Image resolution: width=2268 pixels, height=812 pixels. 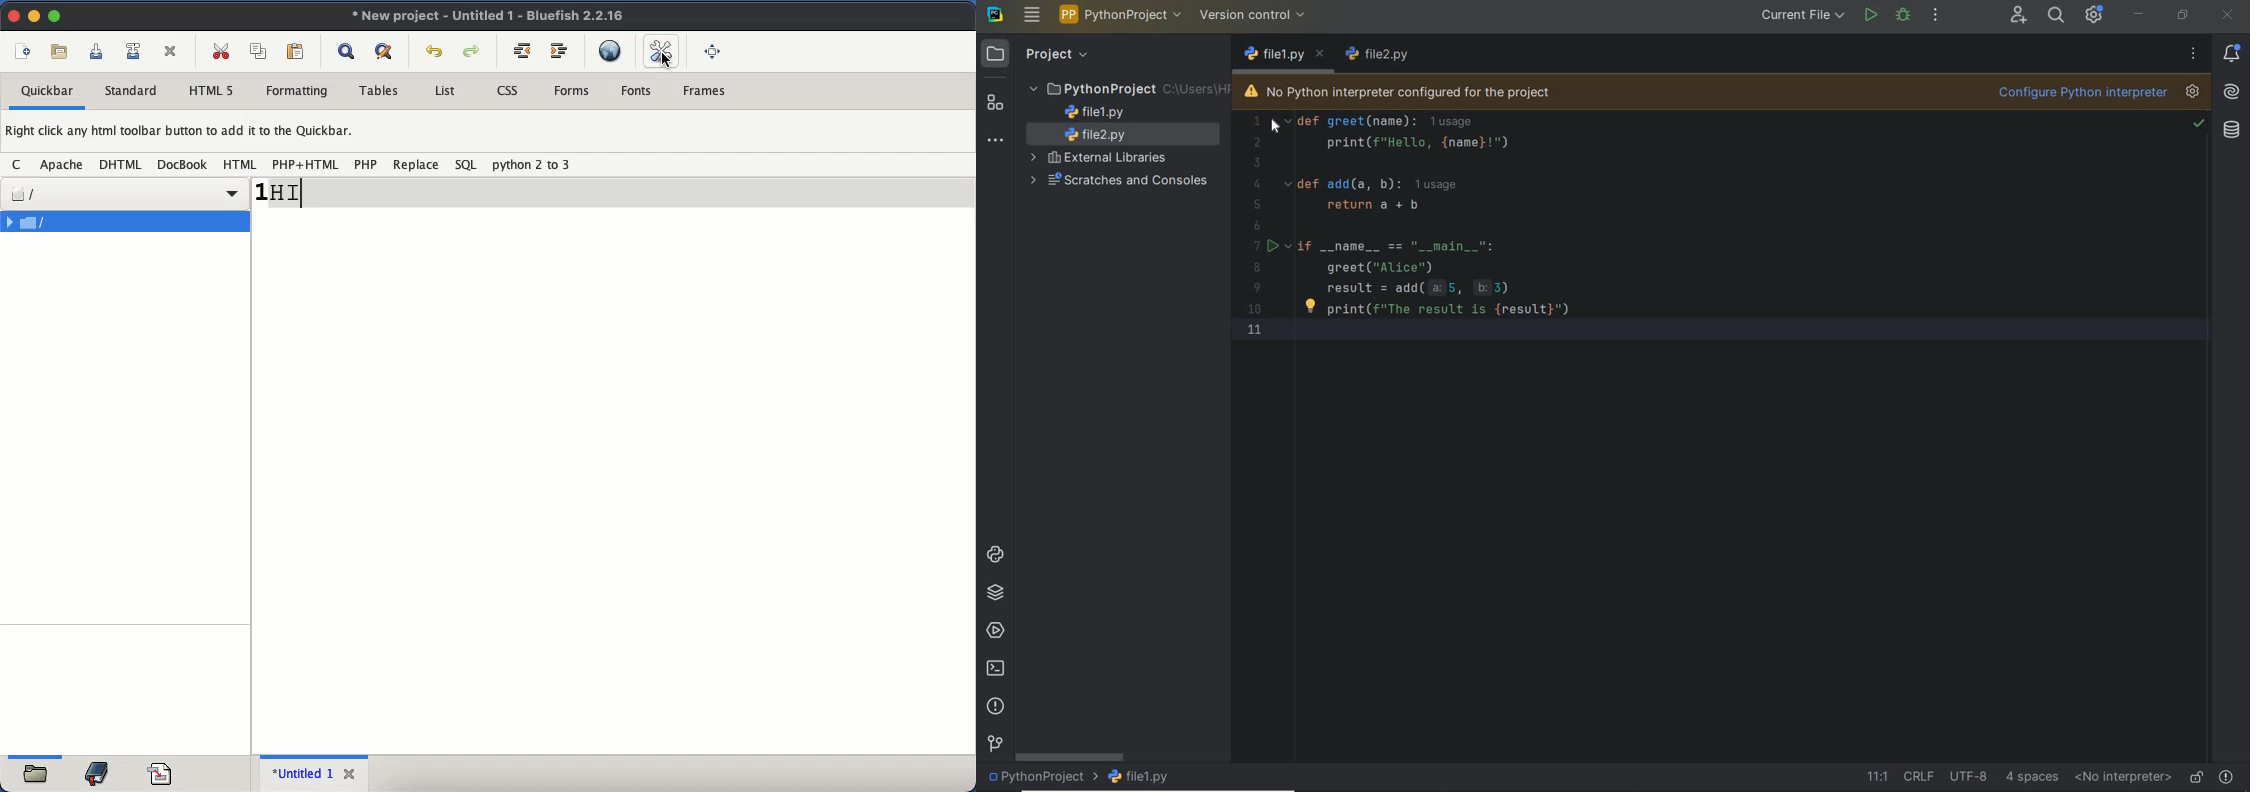 What do you see at coordinates (614, 191) in the screenshot?
I see `line` at bounding box center [614, 191].